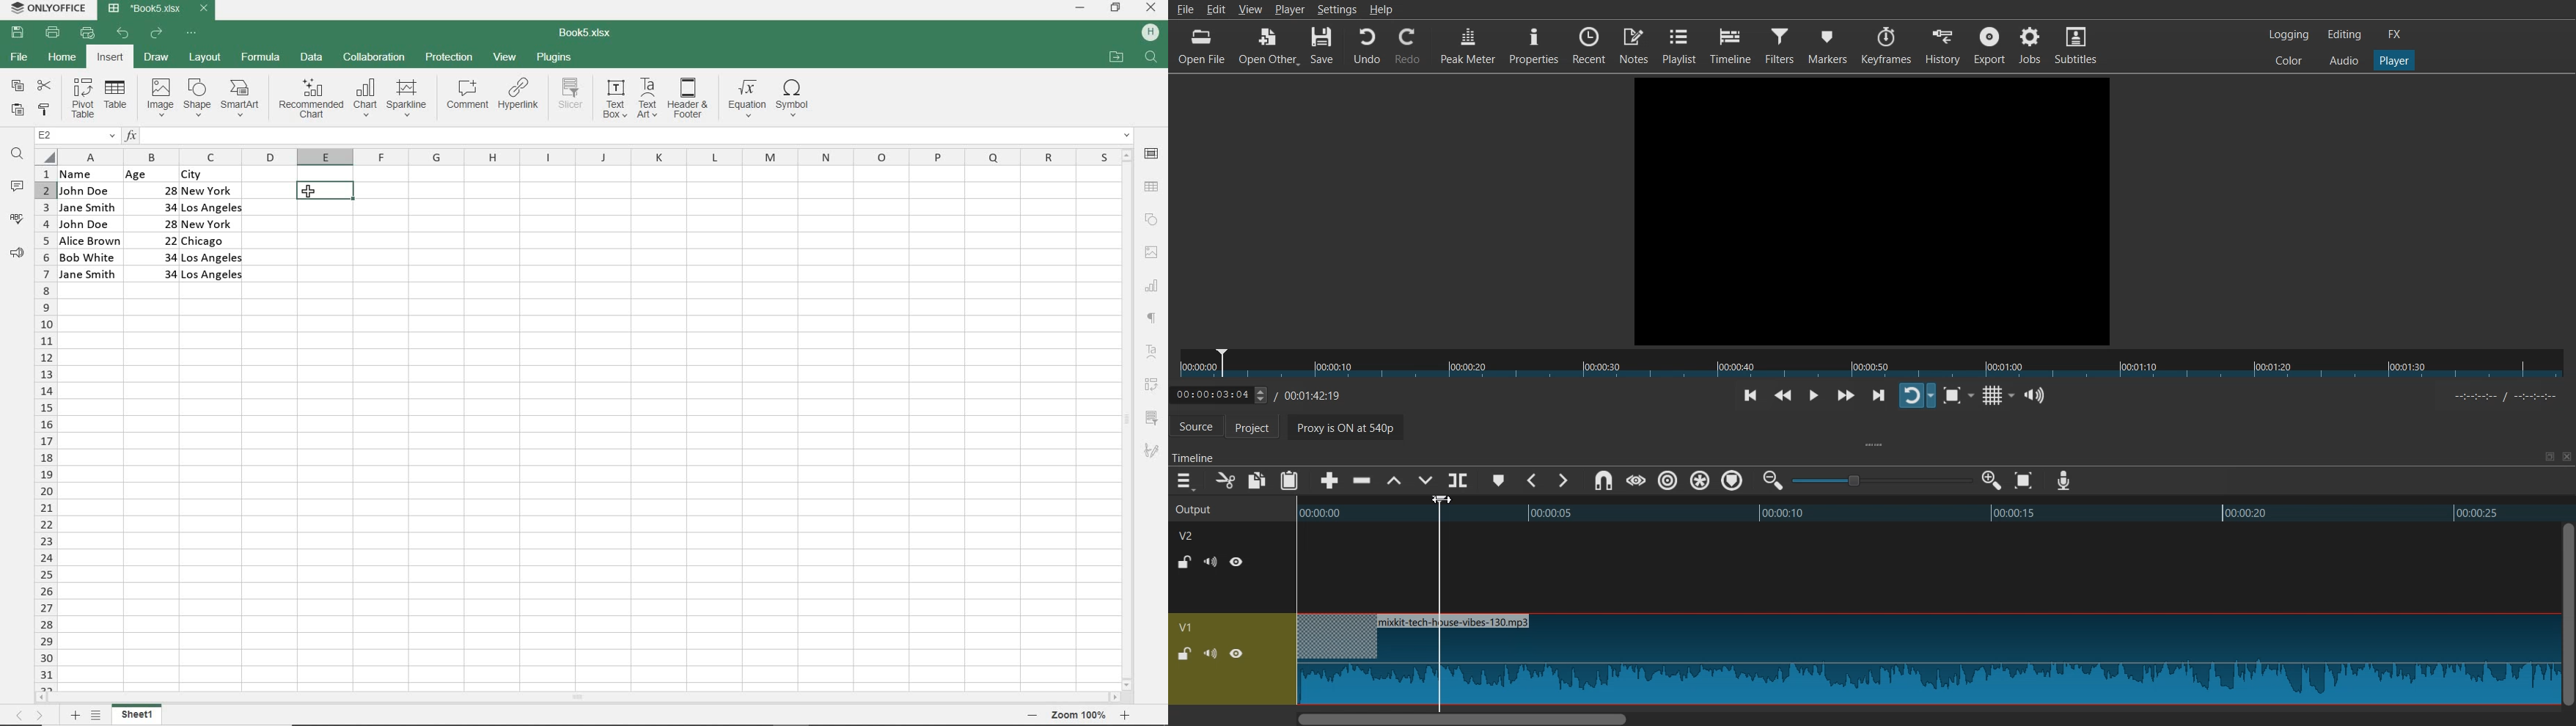 Image resolution: width=2576 pixels, height=728 pixels. Describe the element at coordinates (746, 98) in the screenshot. I see `EQUATION` at that location.